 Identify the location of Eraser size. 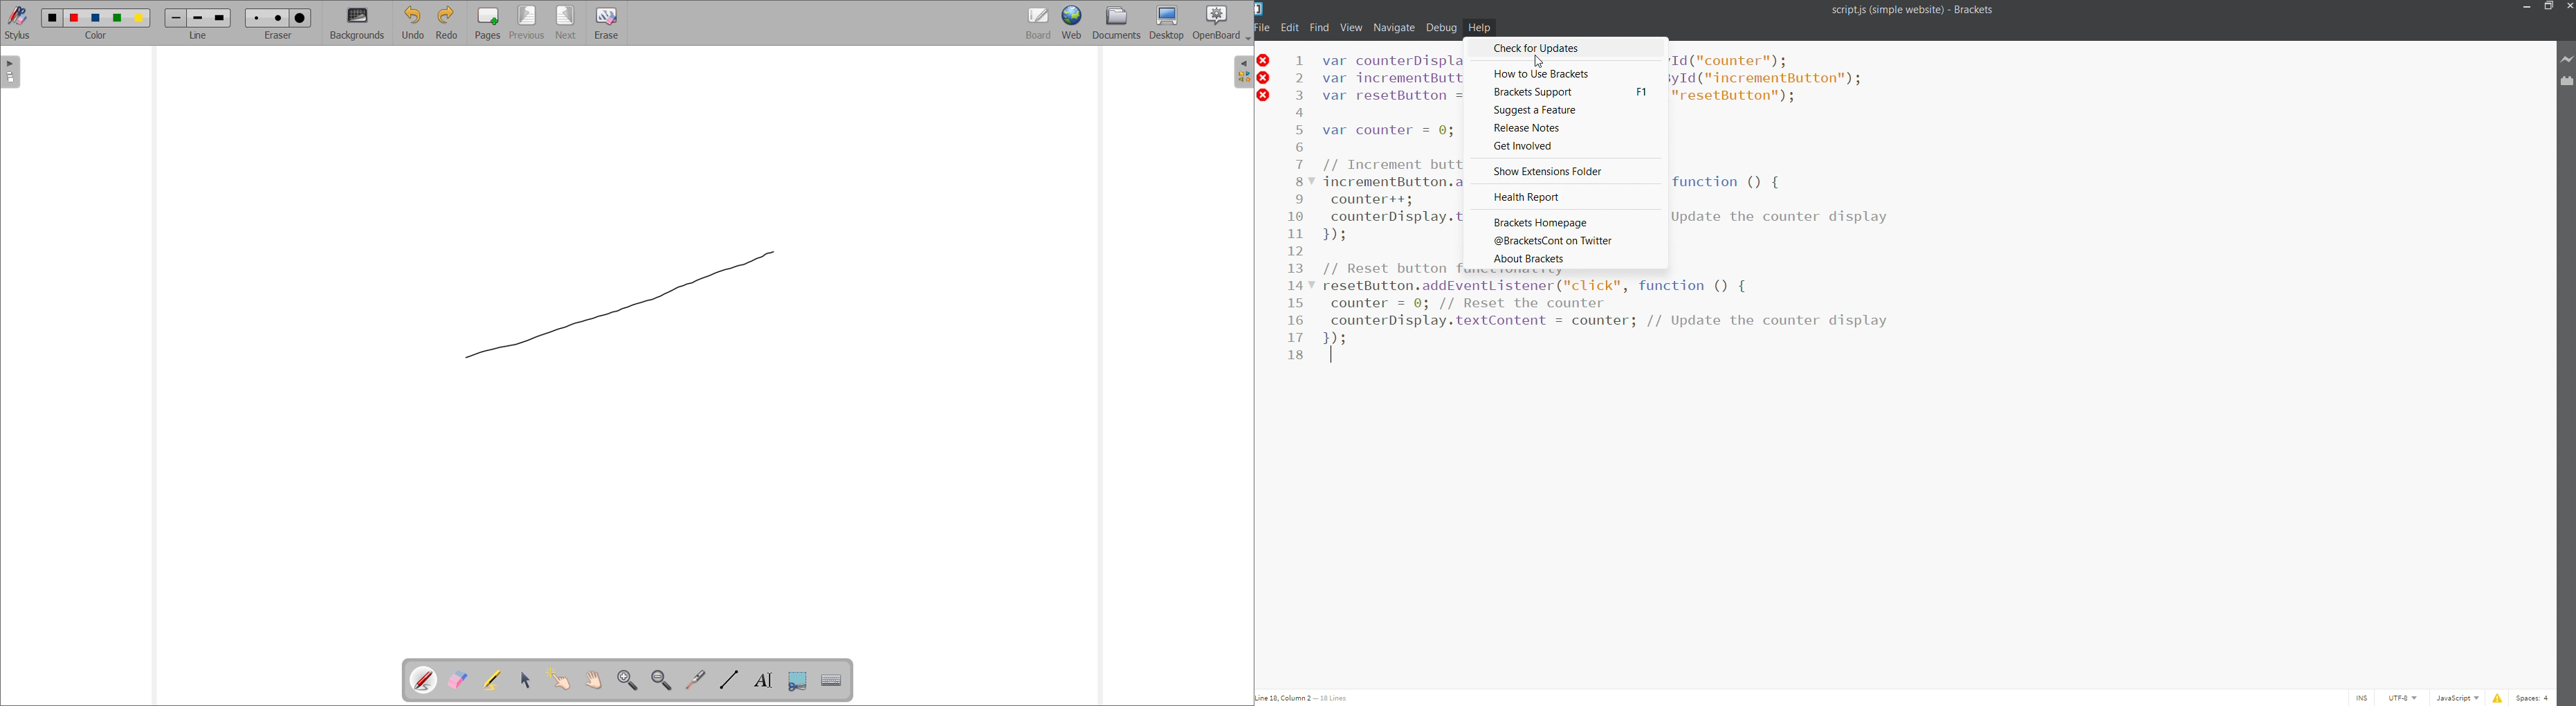
(278, 17).